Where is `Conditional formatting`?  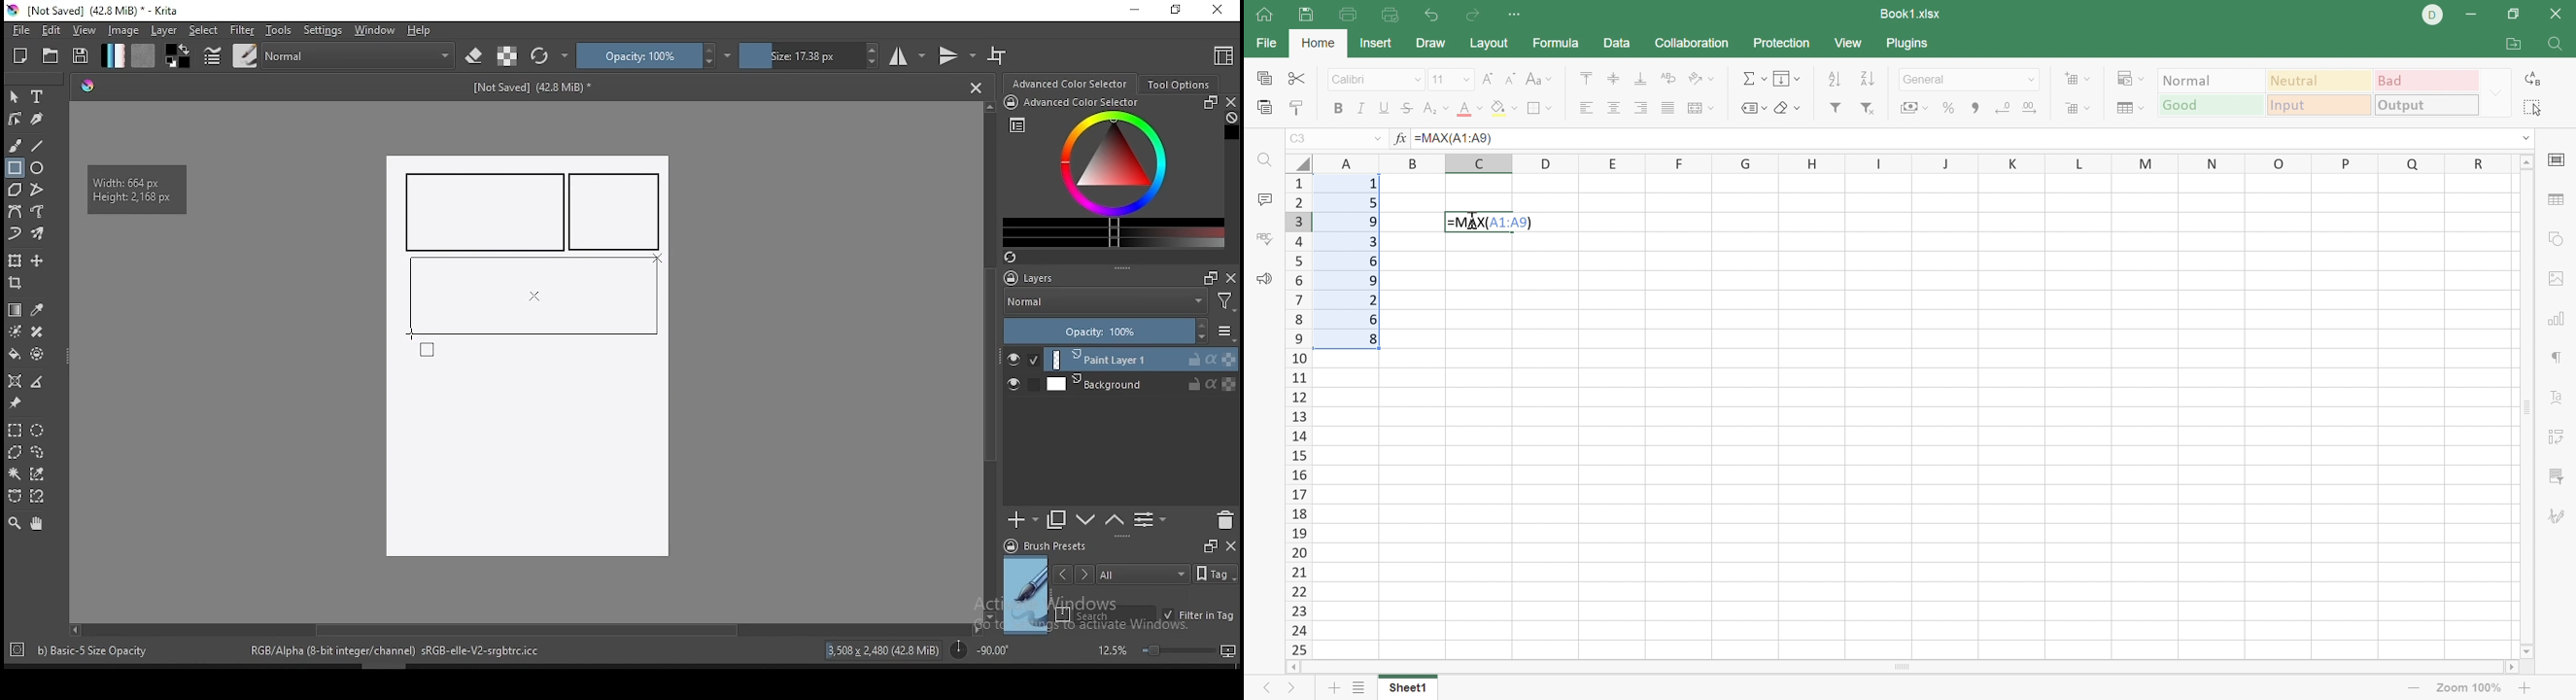 Conditional formatting is located at coordinates (2132, 78).